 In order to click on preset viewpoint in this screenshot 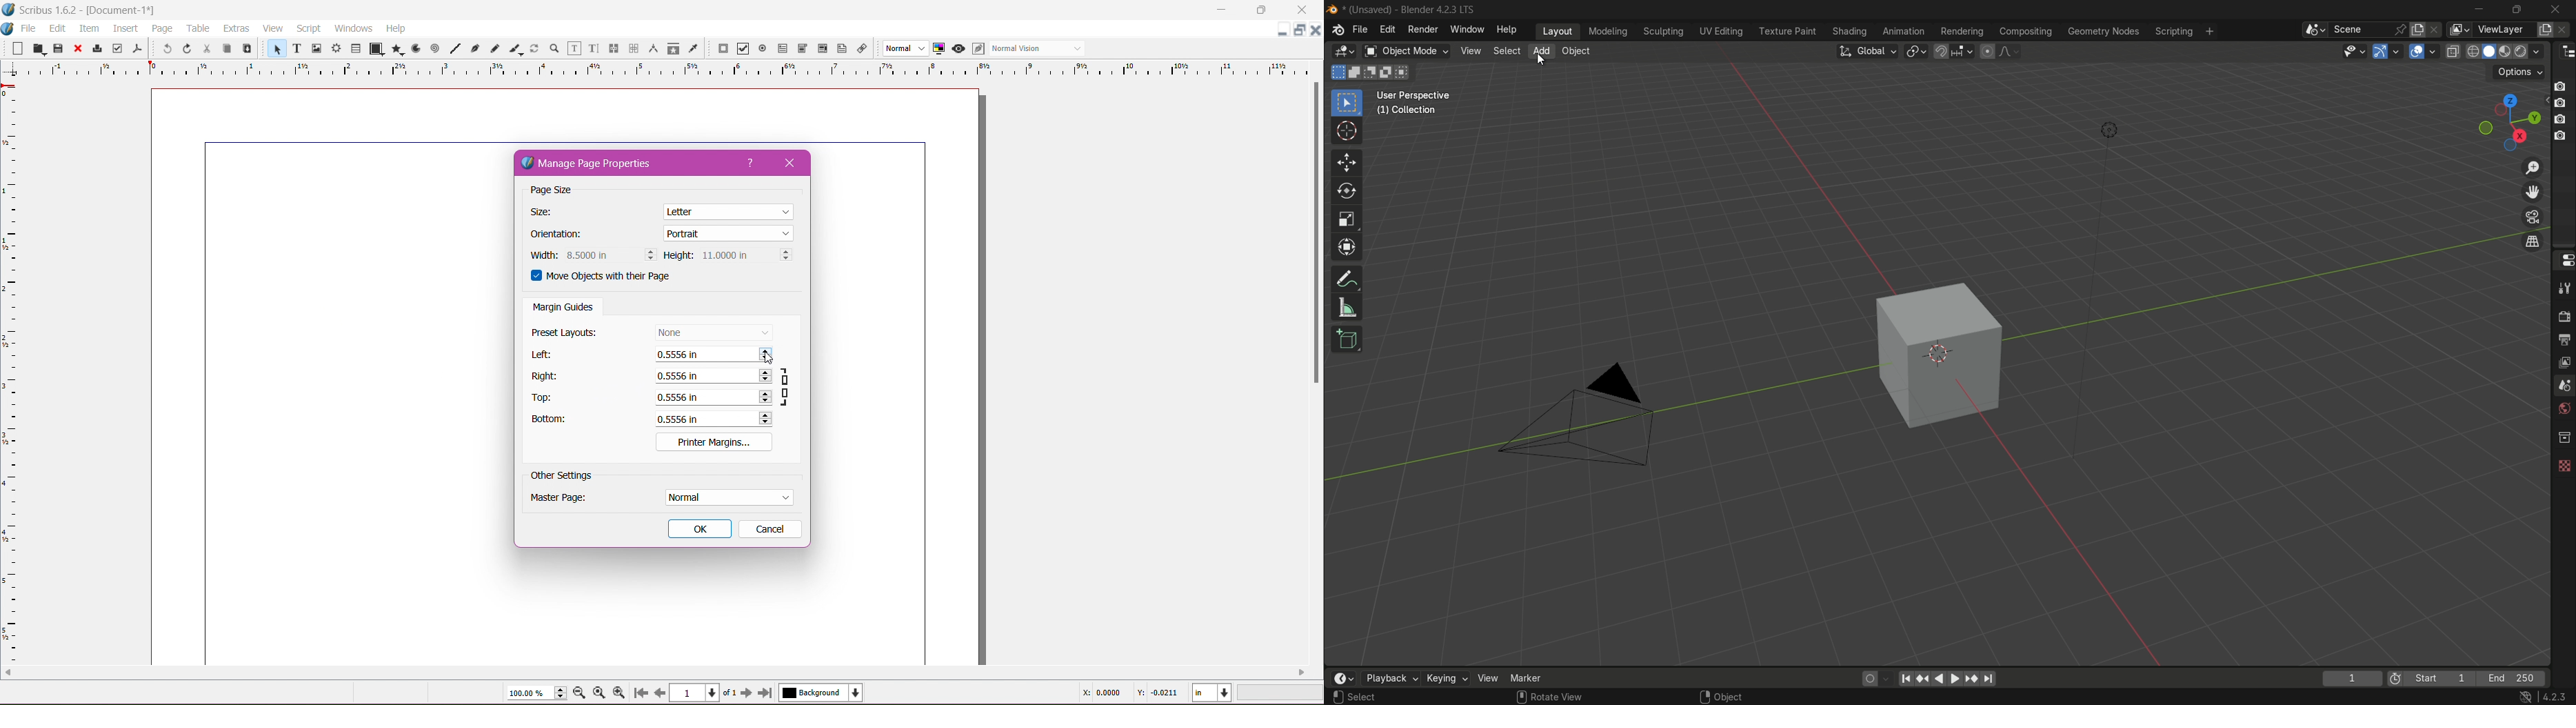, I will do `click(2509, 123)`.